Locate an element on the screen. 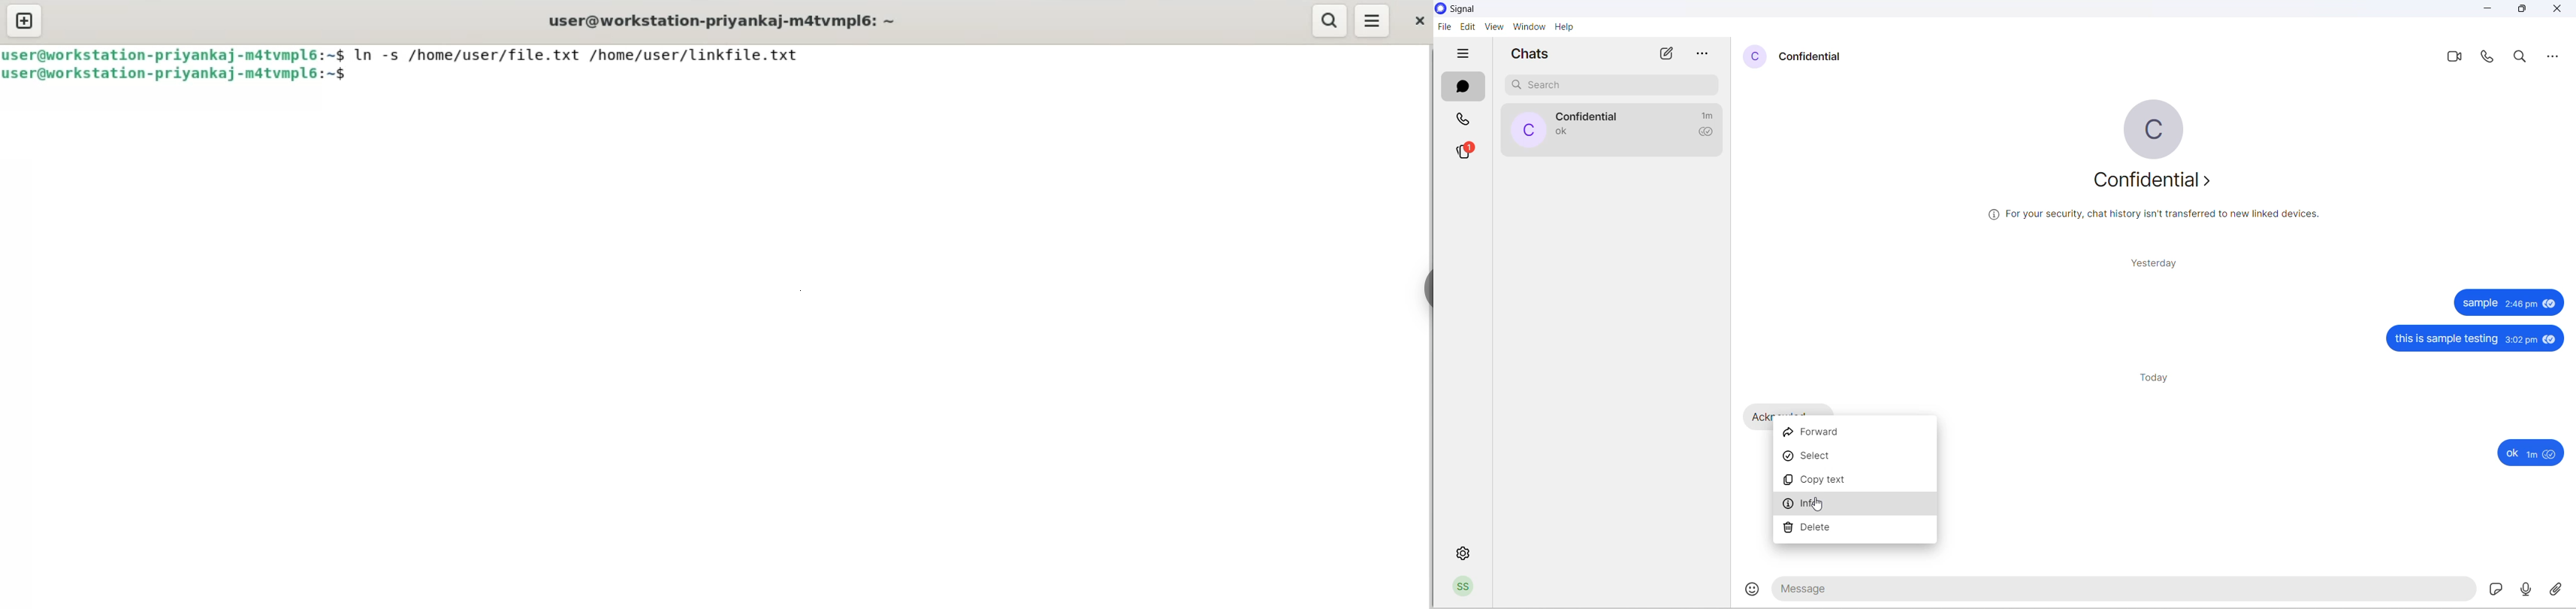  help is located at coordinates (1567, 28).